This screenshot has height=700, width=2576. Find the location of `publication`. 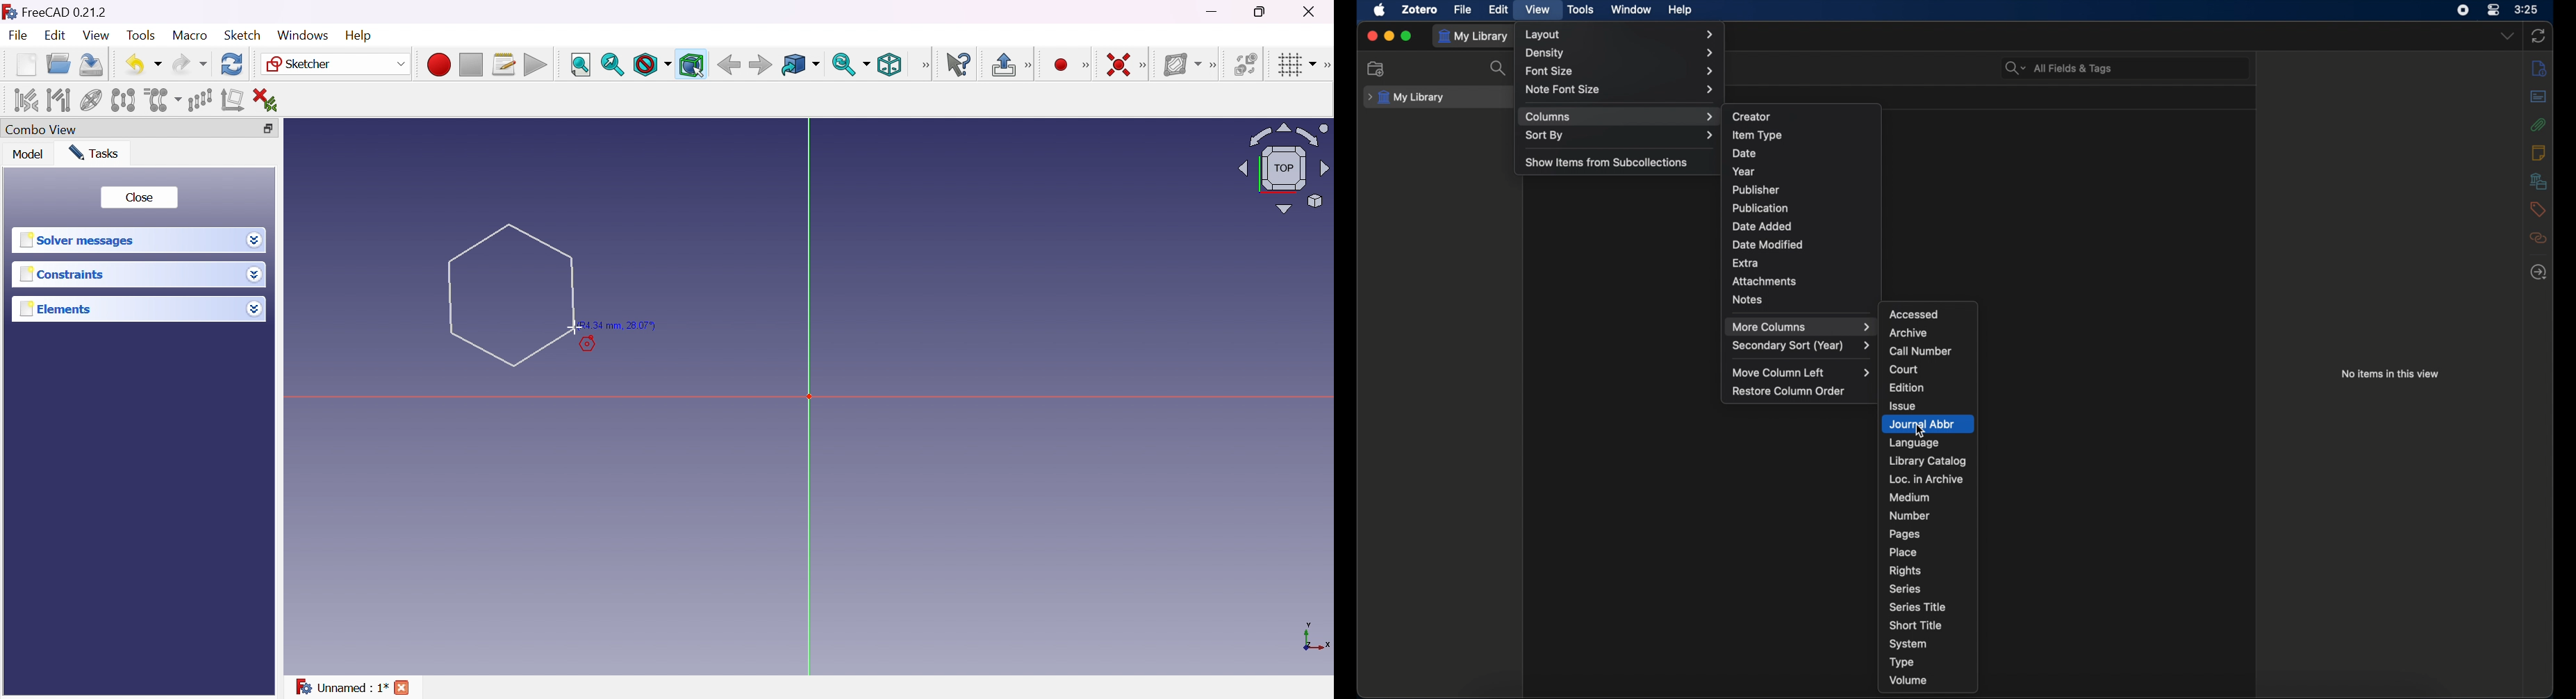

publication is located at coordinates (1760, 208).